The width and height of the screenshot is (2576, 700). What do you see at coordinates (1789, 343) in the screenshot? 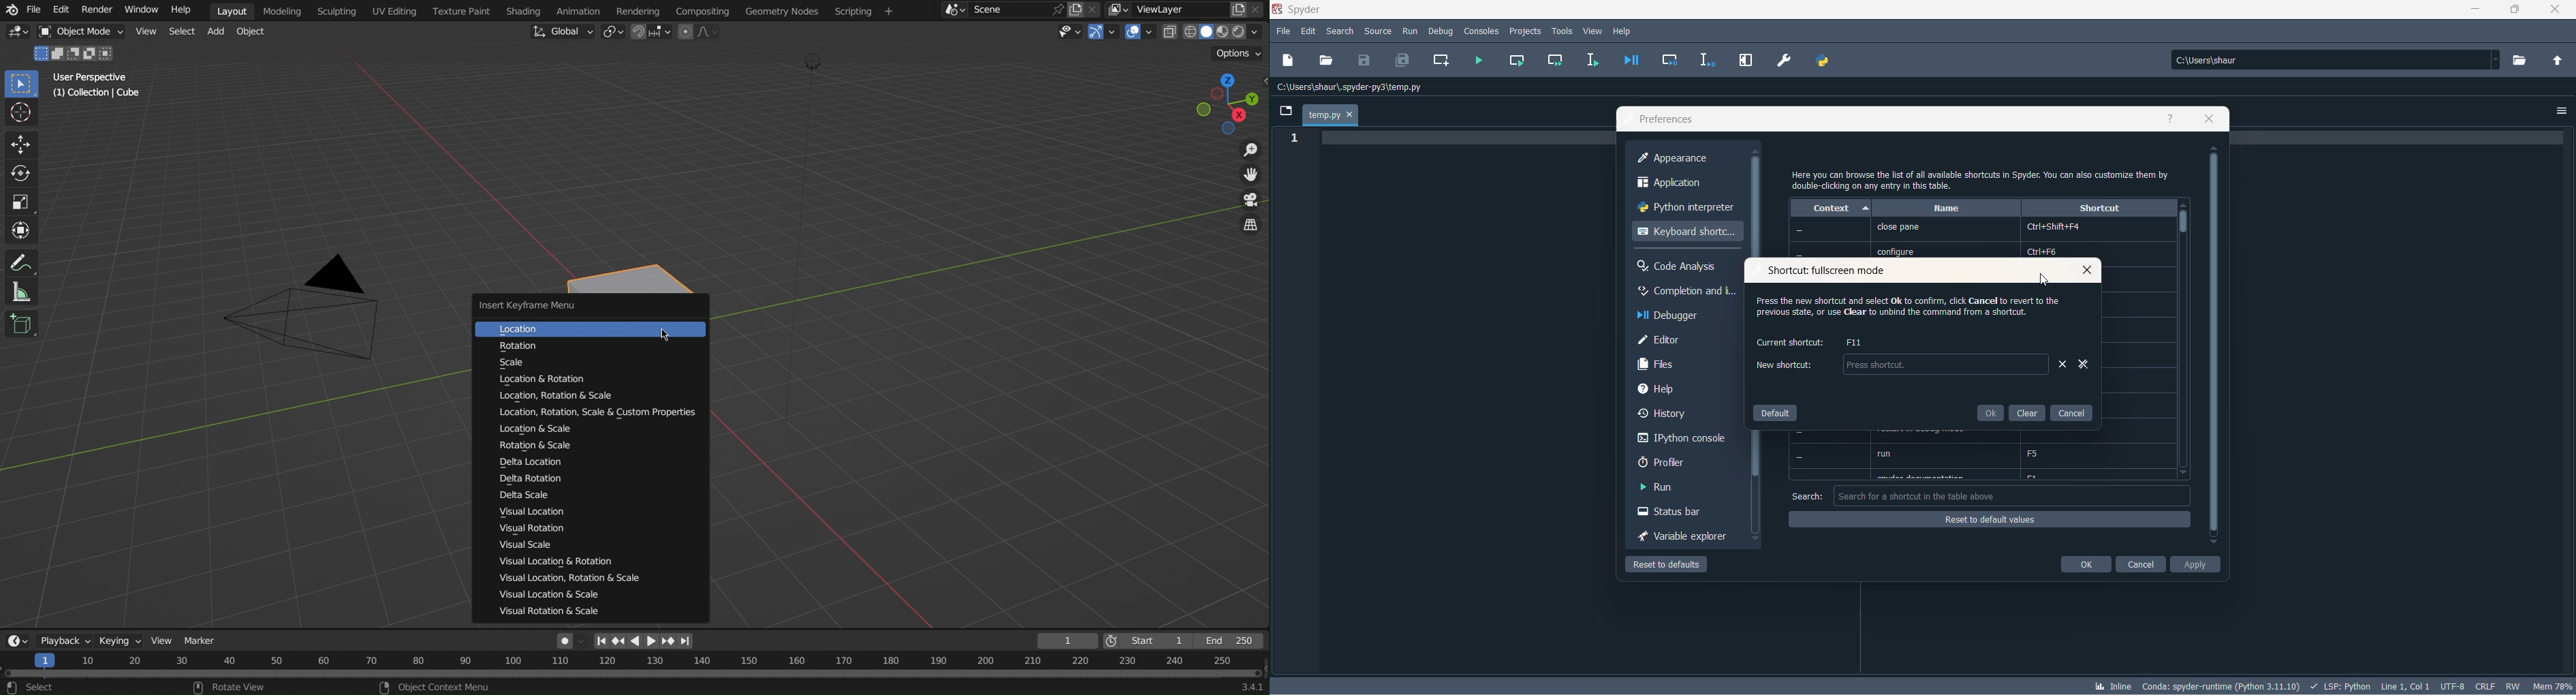
I see `current shortcut` at bounding box center [1789, 343].